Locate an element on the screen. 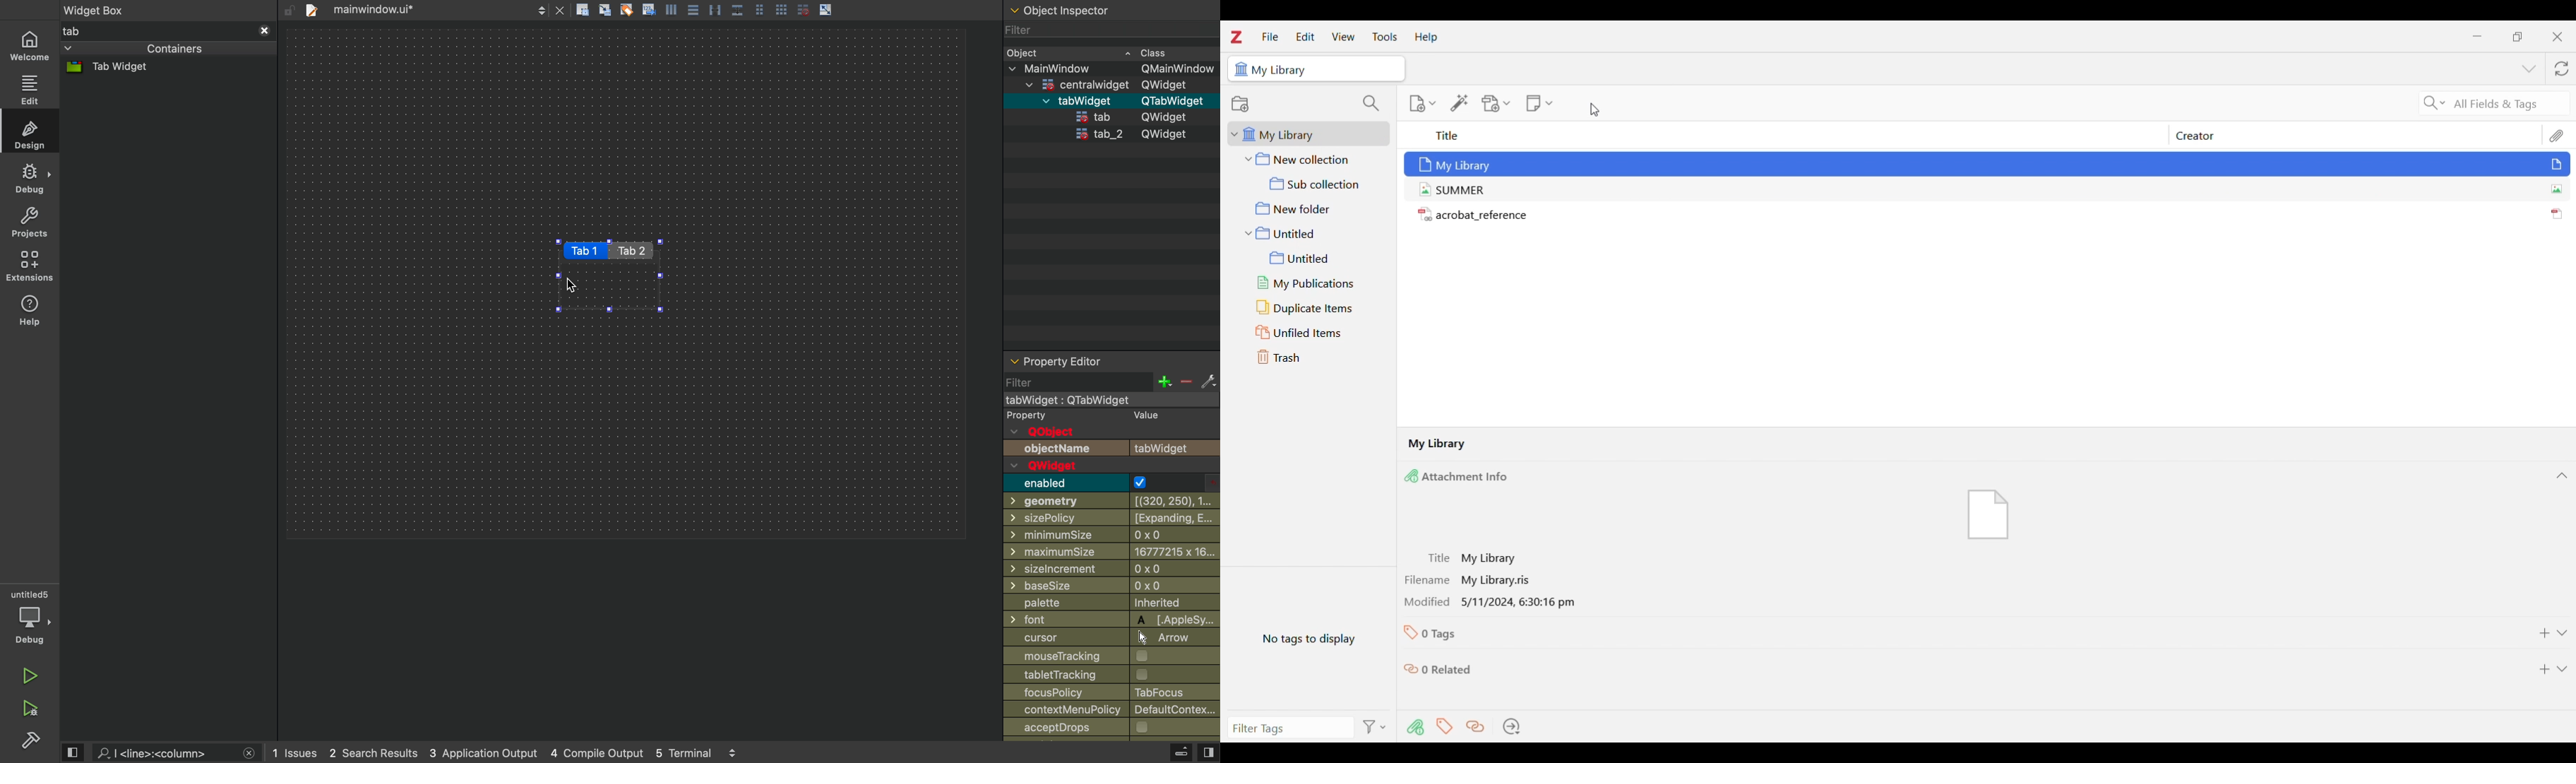  help is located at coordinates (29, 311).